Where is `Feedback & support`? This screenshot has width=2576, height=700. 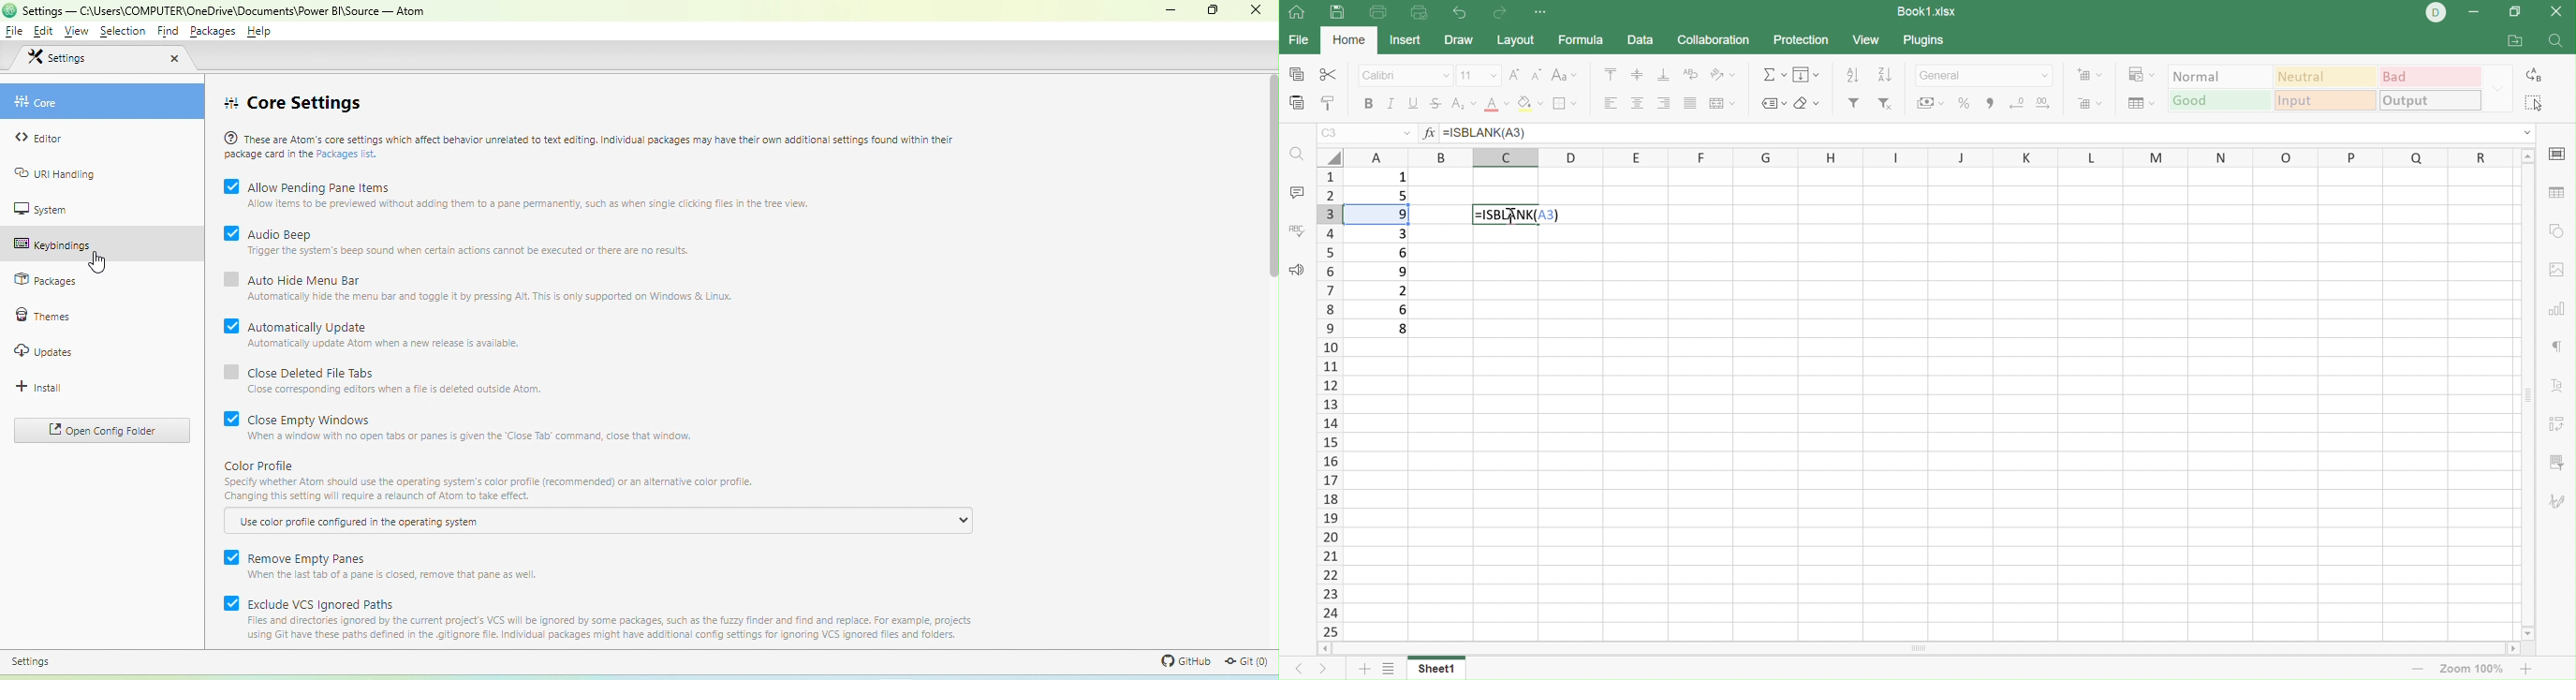 Feedback & support is located at coordinates (1296, 269).